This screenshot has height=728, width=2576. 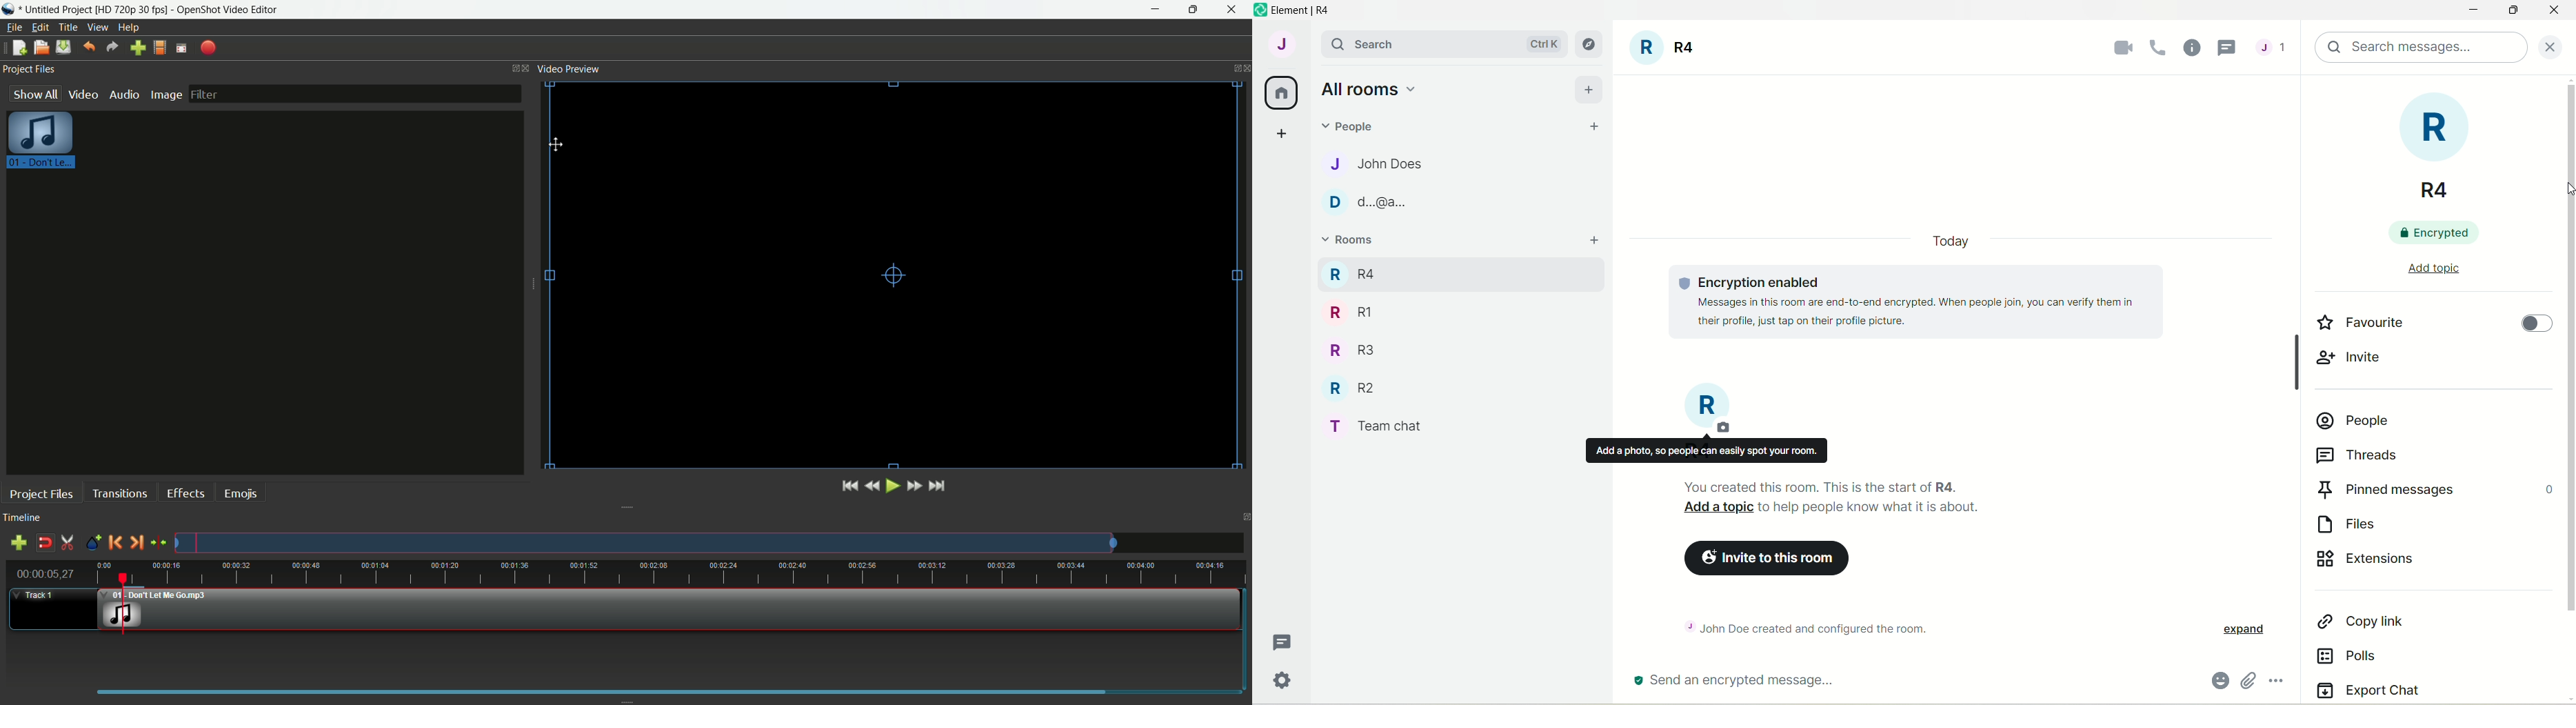 What do you see at coordinates (42, 143) in the screenshot?
I see `project file` at bounding box center [42, 143].